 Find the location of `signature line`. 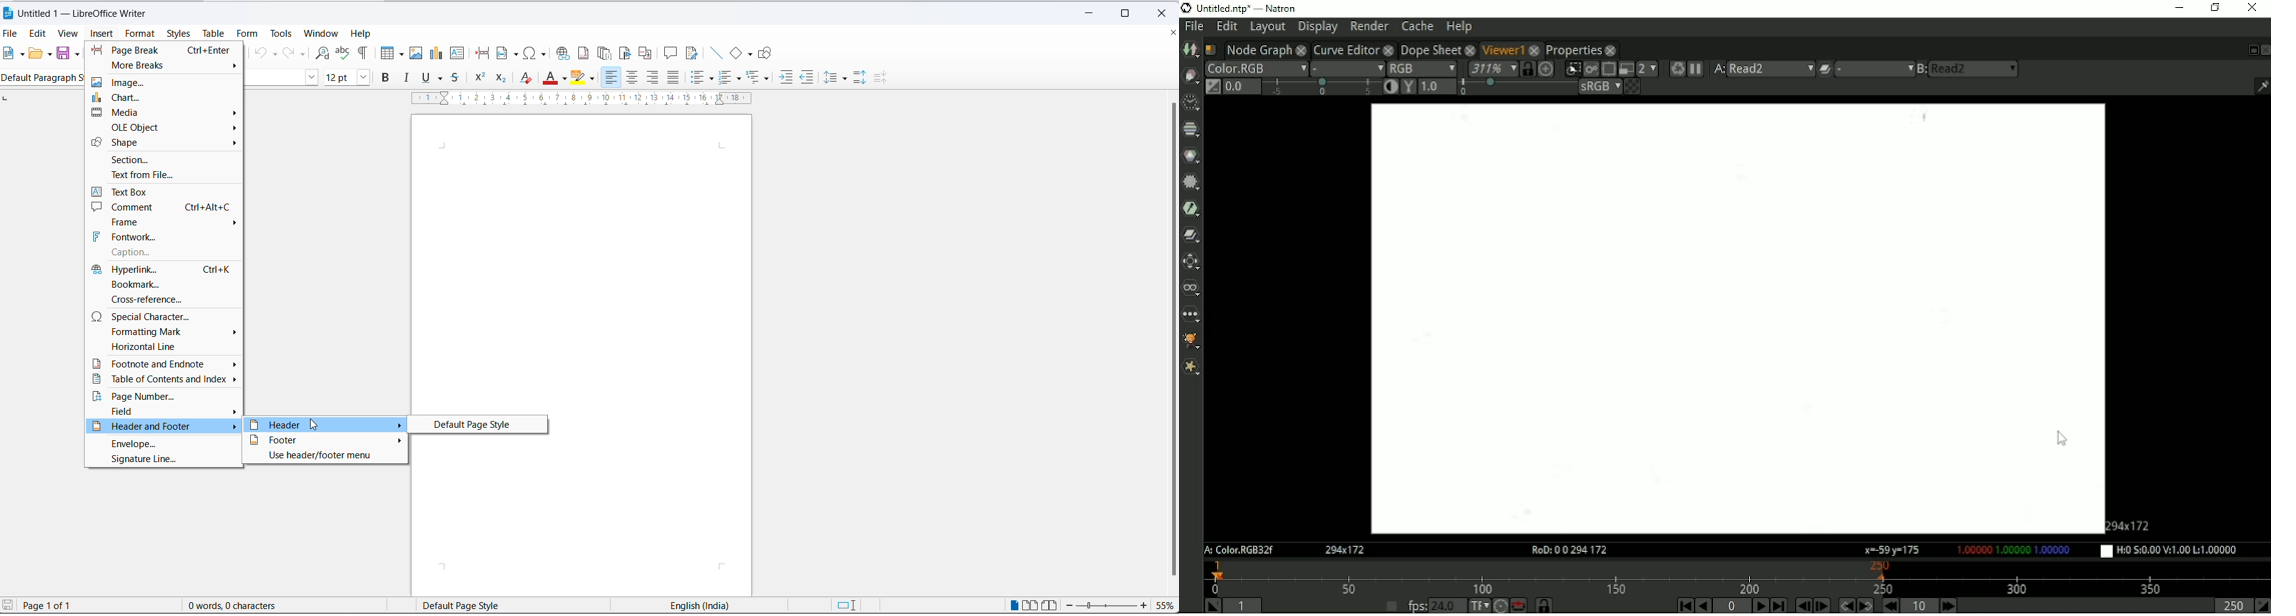

signature line is located at coordinates (163, 462).